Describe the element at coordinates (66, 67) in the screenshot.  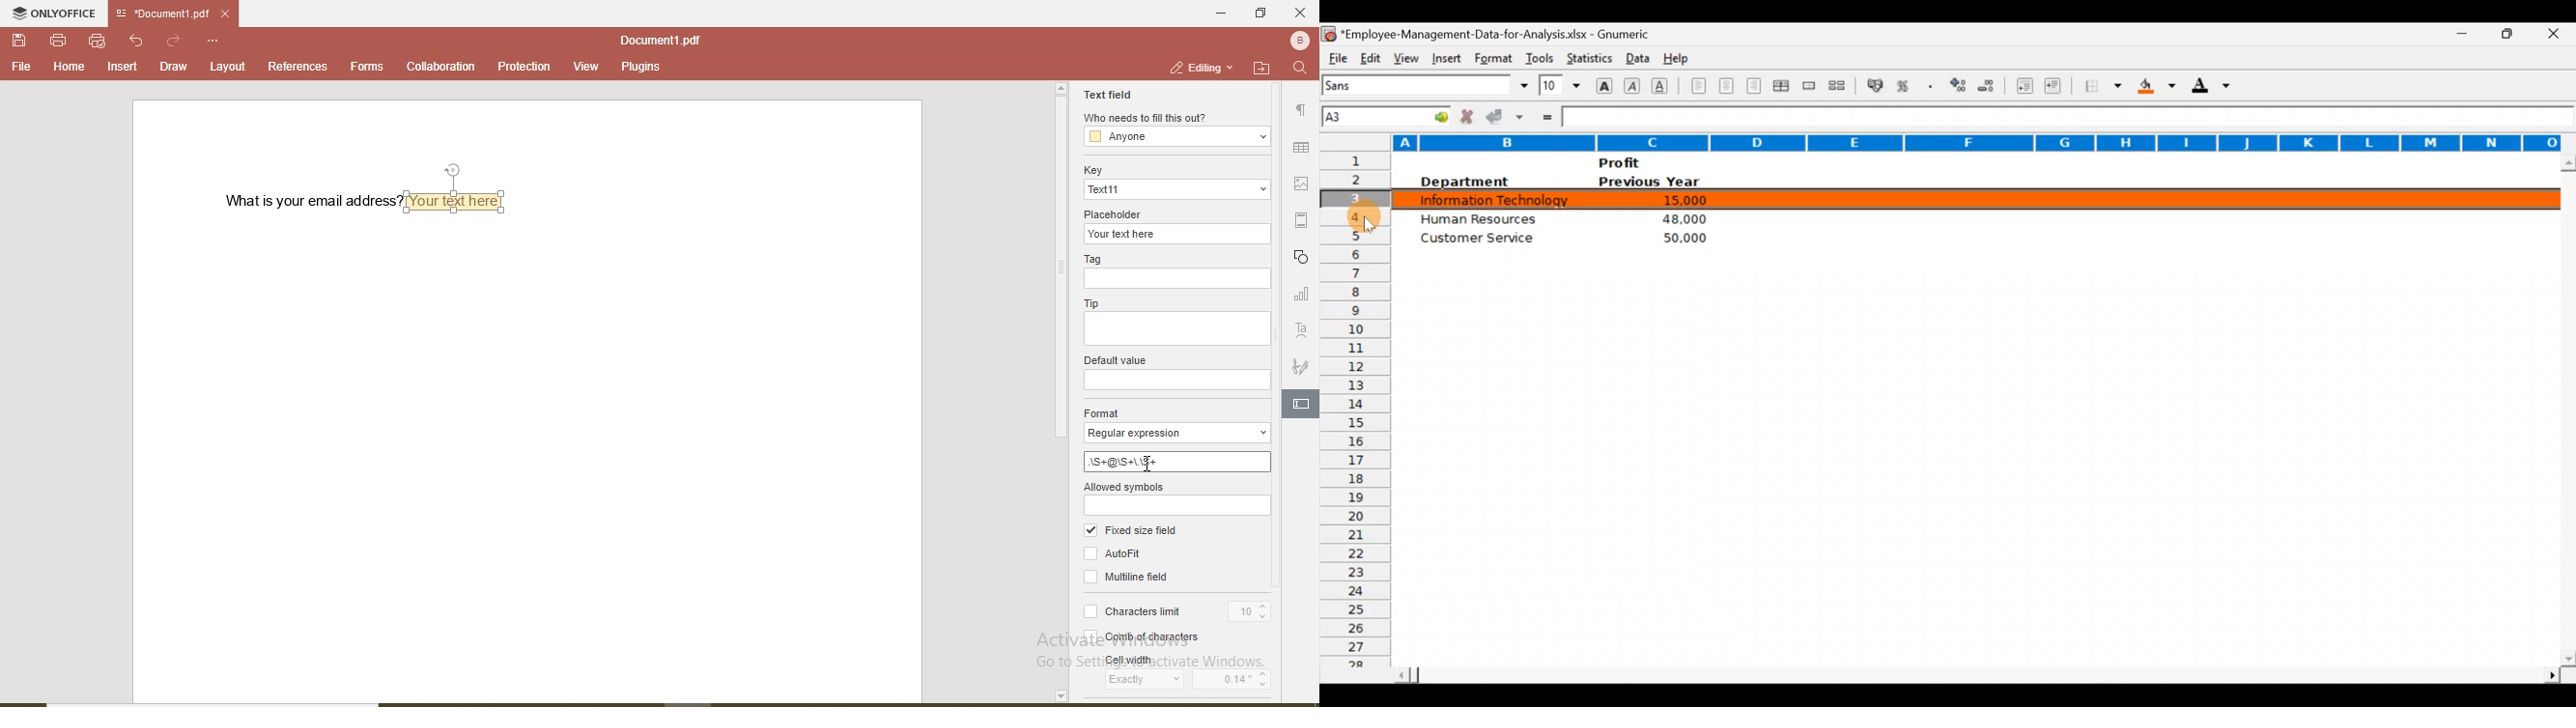
I see `home` at that location.